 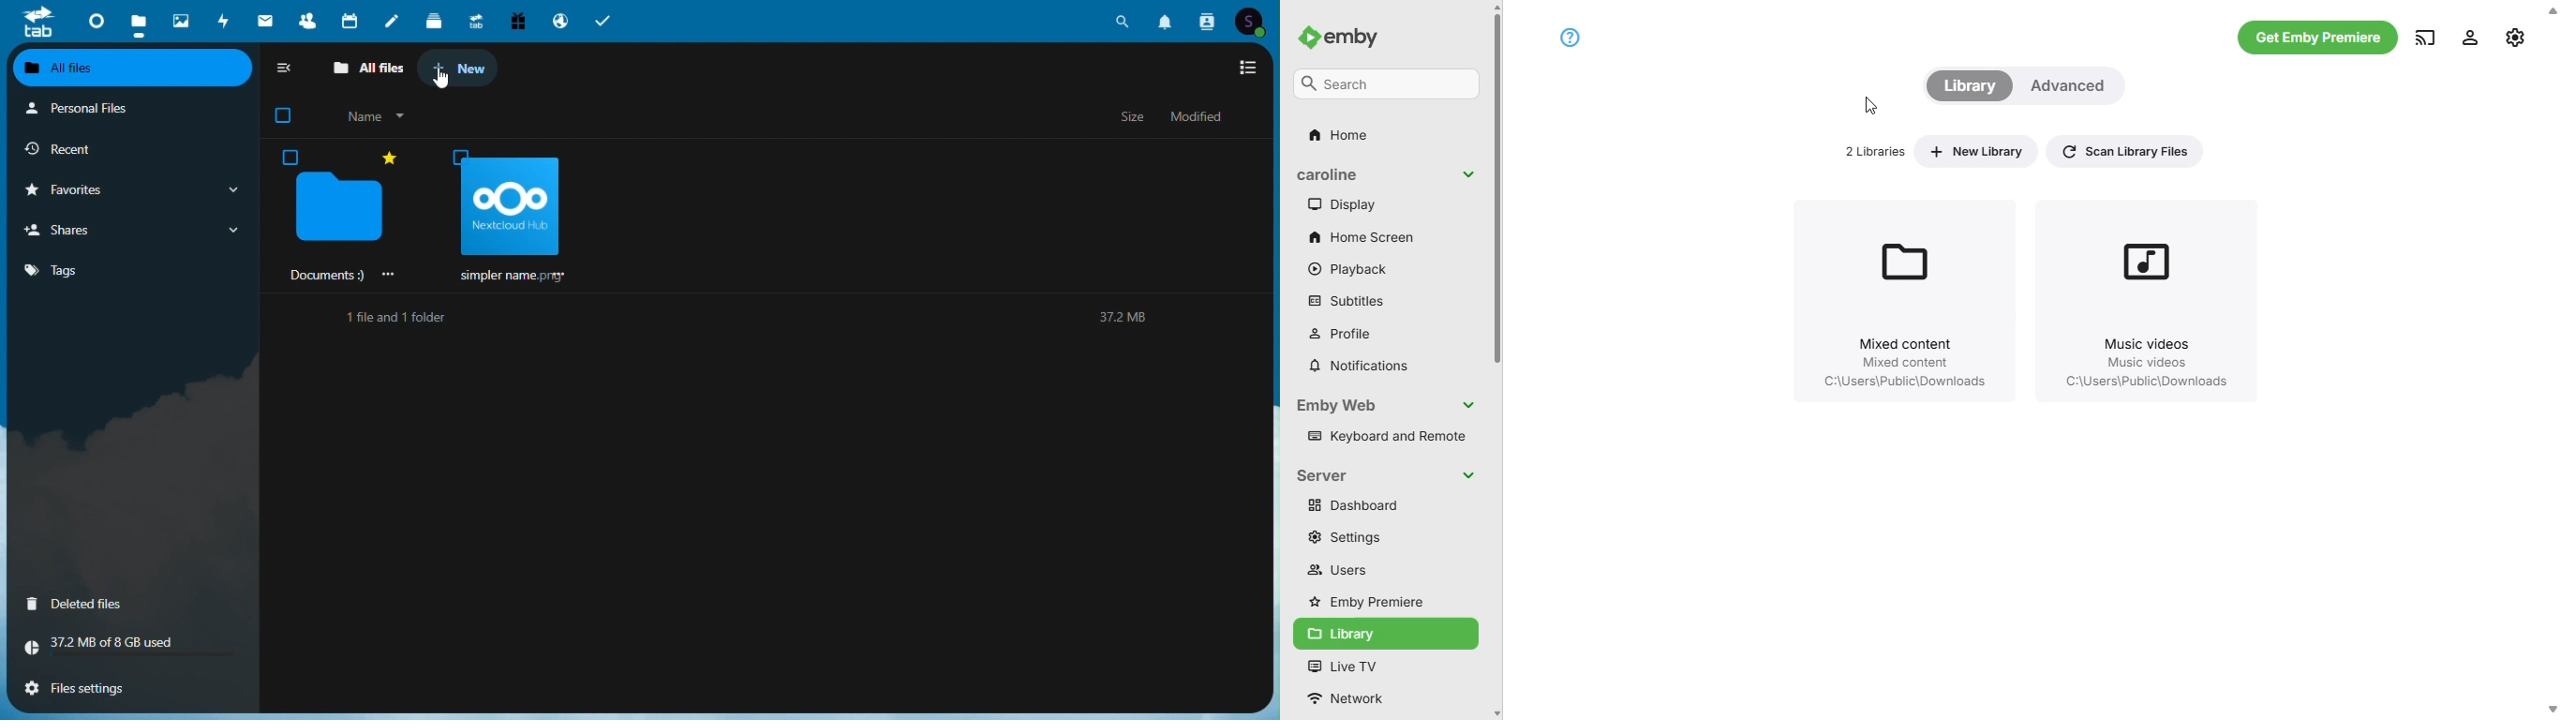 What do you see at coordinates (1133, 119) in the screenshot?
I see `Size` at bounding box center [1133, 119].